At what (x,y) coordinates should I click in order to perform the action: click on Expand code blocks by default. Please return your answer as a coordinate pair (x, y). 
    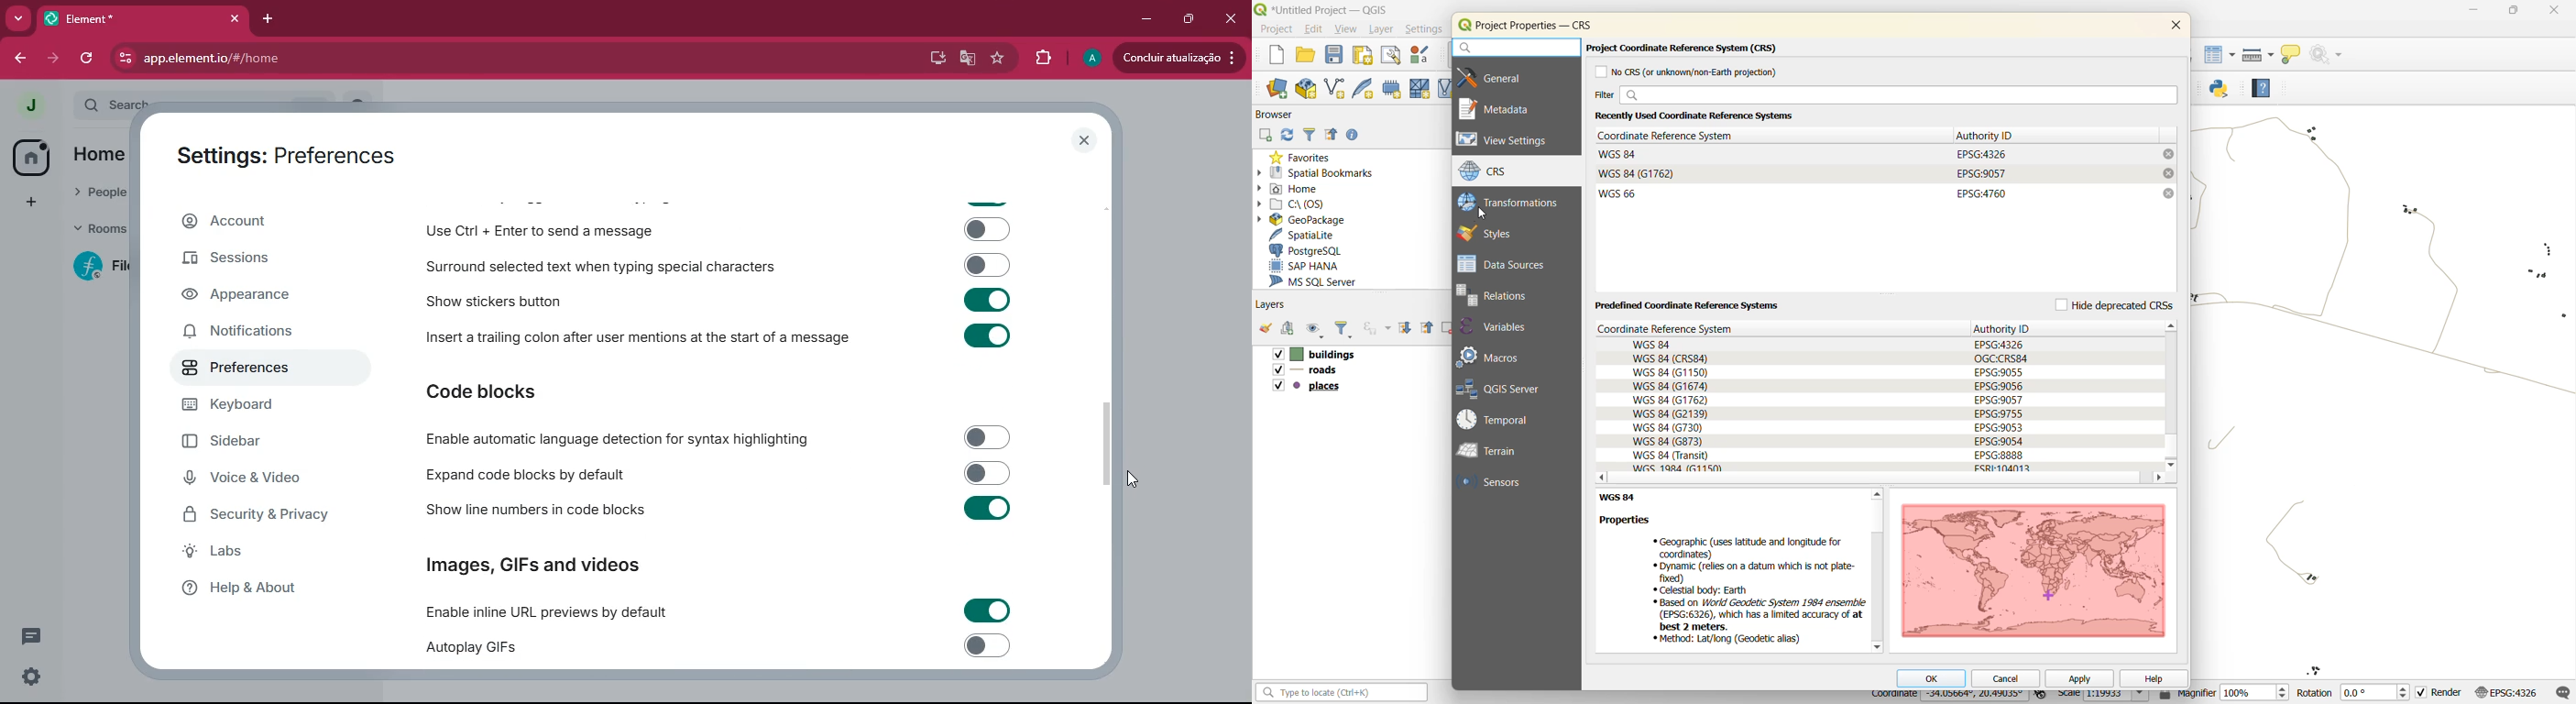
    Looking at the image, I should click on (714, 473).